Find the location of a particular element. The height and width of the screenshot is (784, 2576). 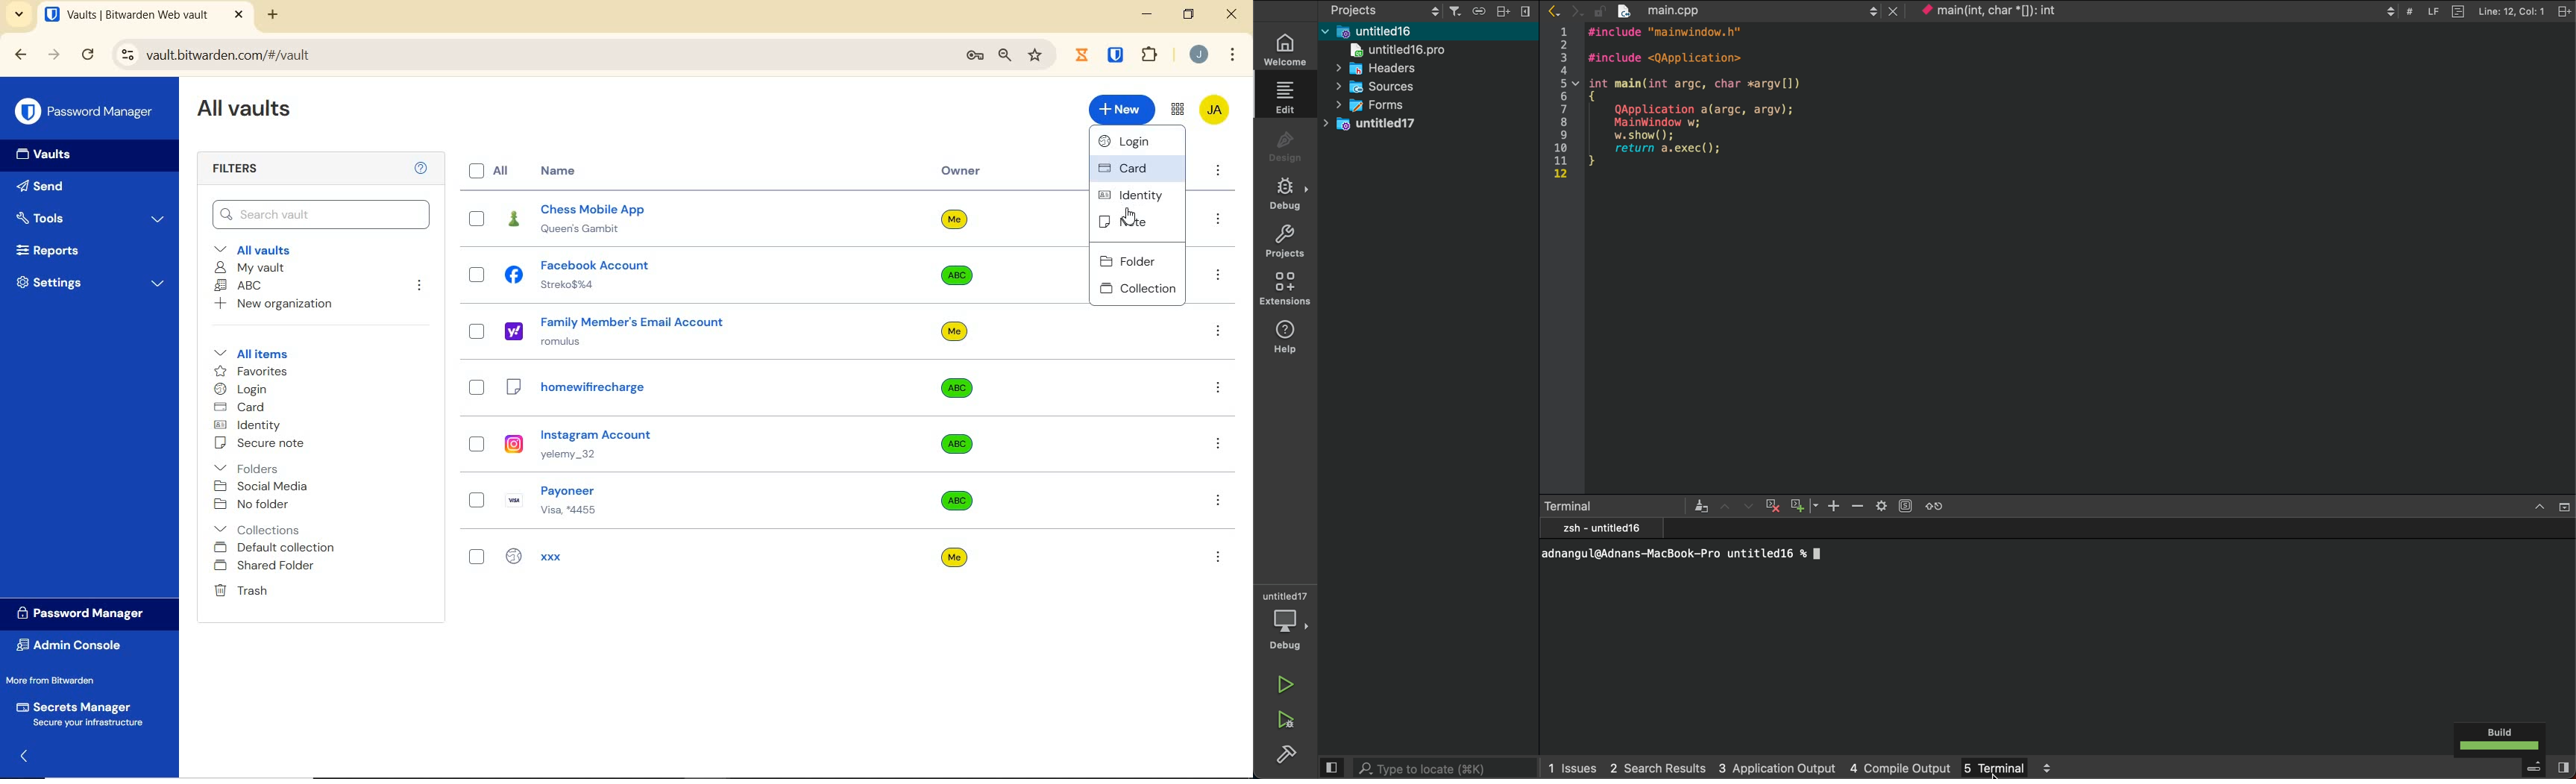

collection is located at coordinates (1137, 288).